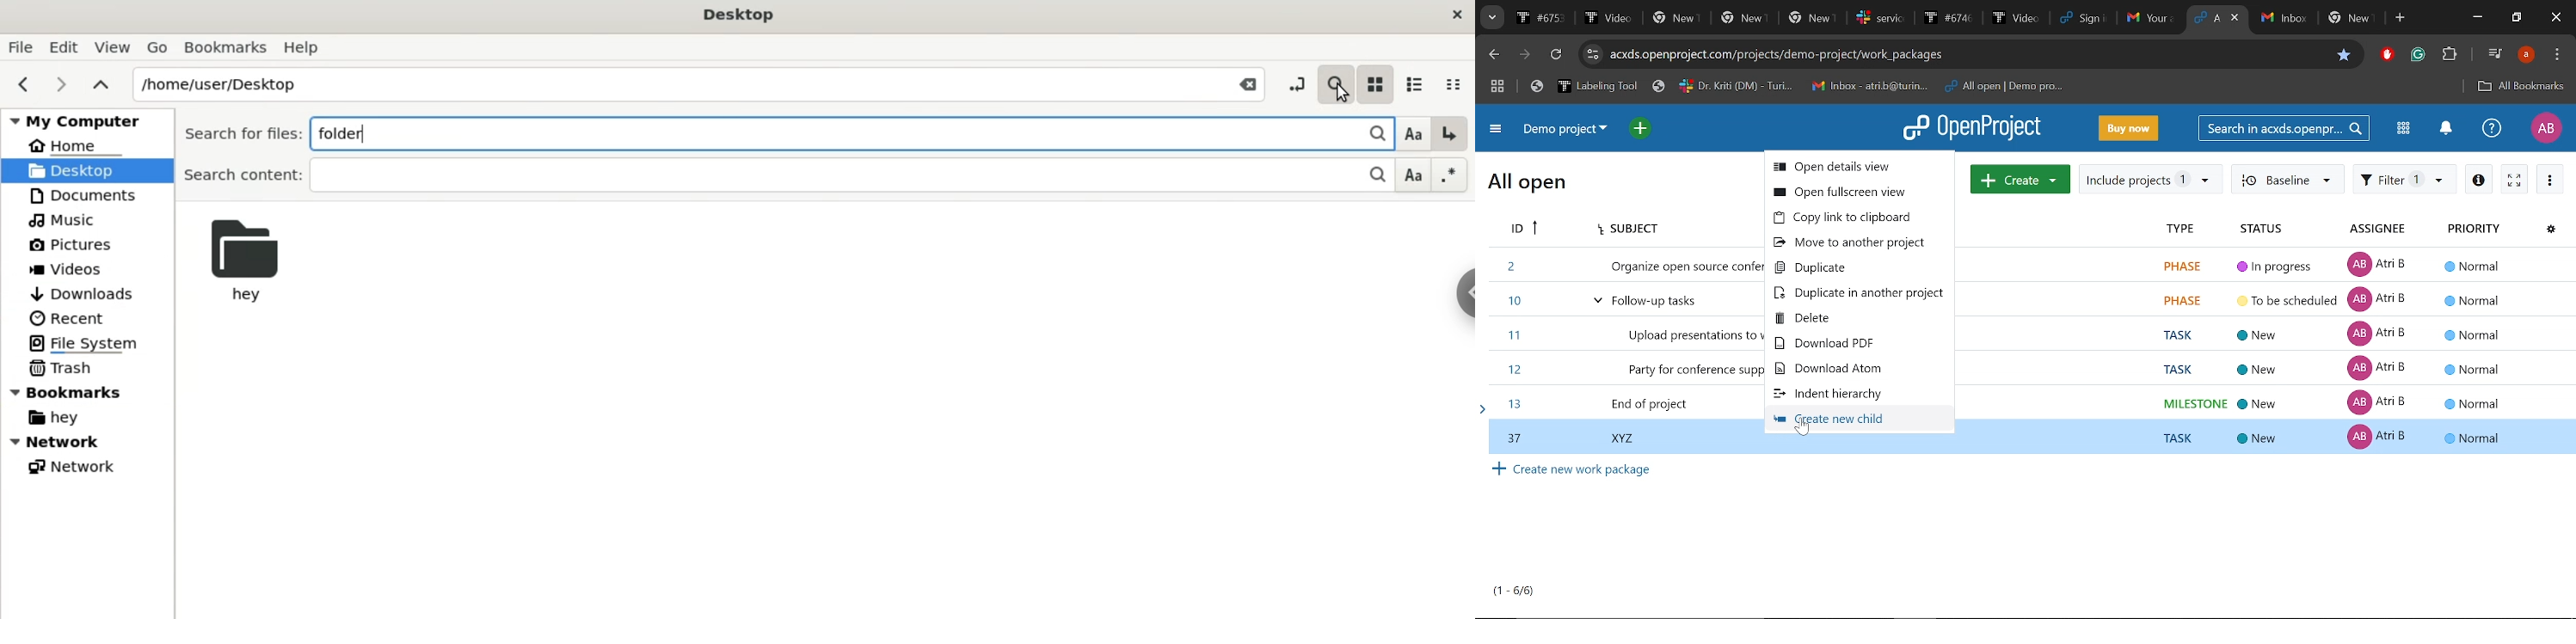 This screenshot has width=2576, height=644. I want to click on Move to another project, so click(1857, 243).